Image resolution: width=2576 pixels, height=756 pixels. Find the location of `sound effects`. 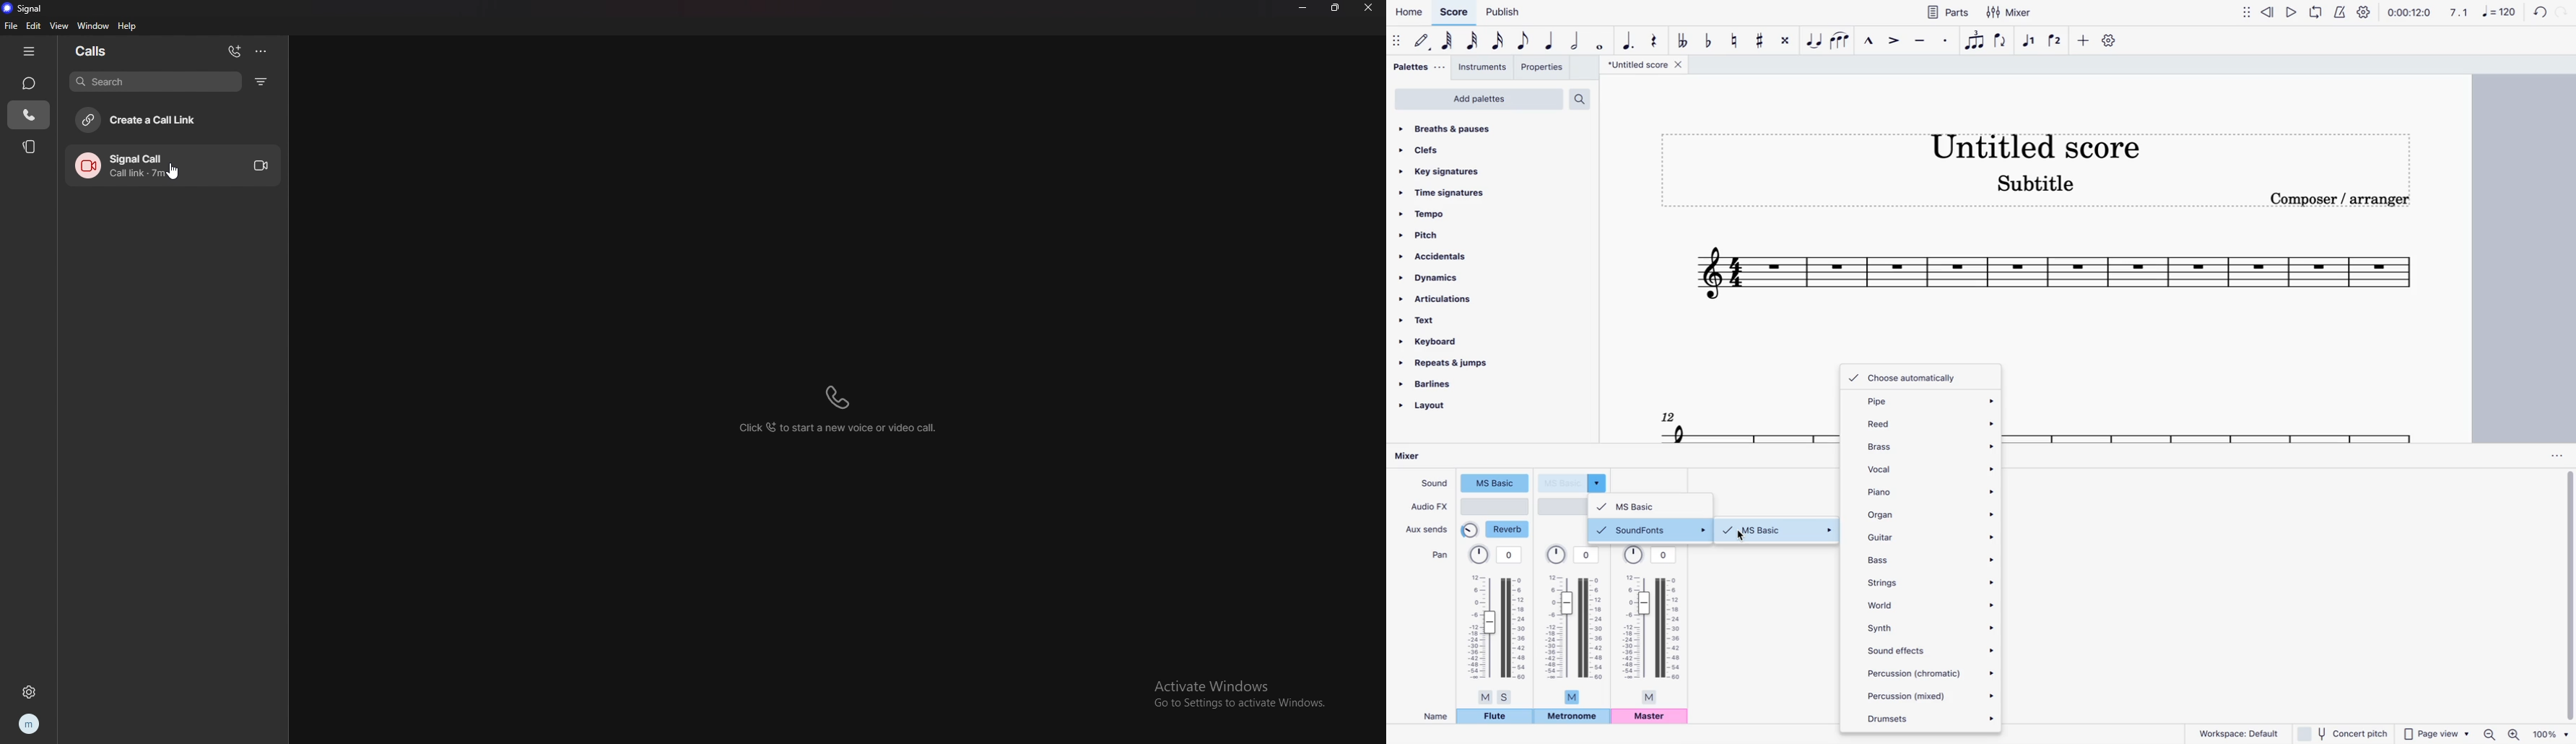

sound effects is located at coordinates (1930, 649).